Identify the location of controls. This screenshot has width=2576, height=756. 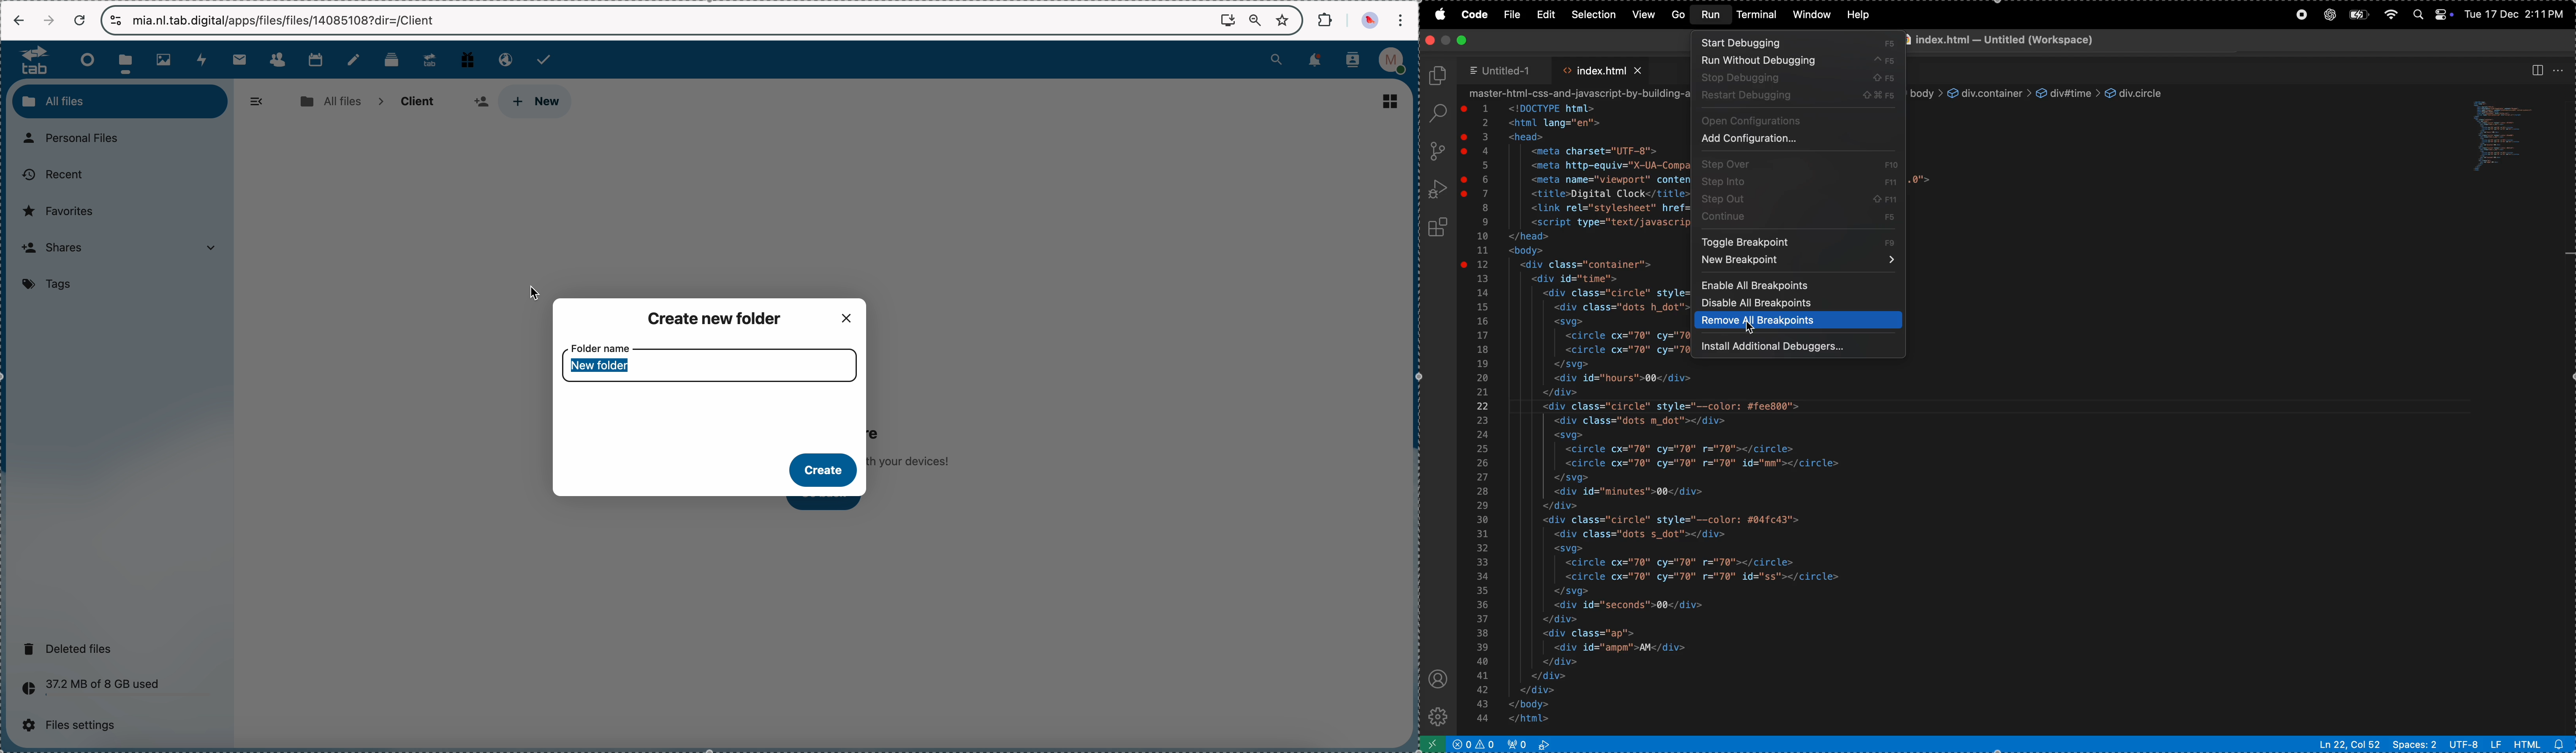
(117, 20).